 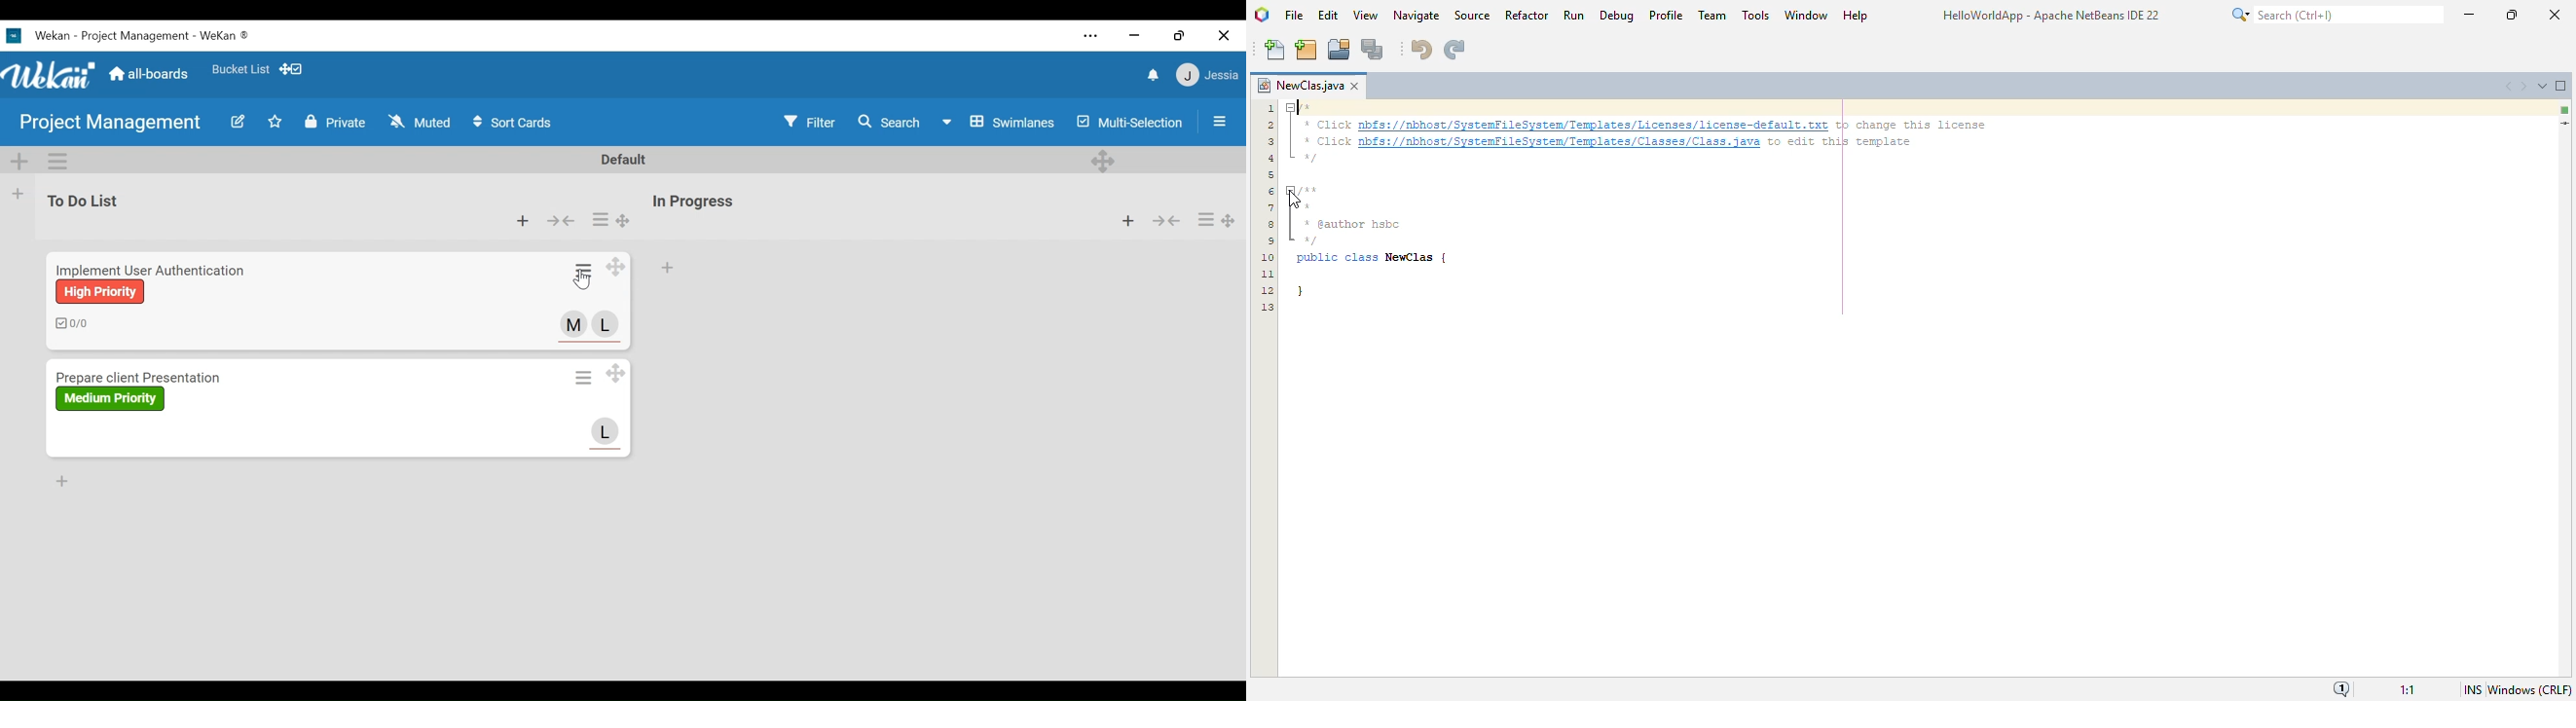 What do you see at coordinates (1339, 48) in the screenshot?
I see `open project` at bounding box center [1339, 48].